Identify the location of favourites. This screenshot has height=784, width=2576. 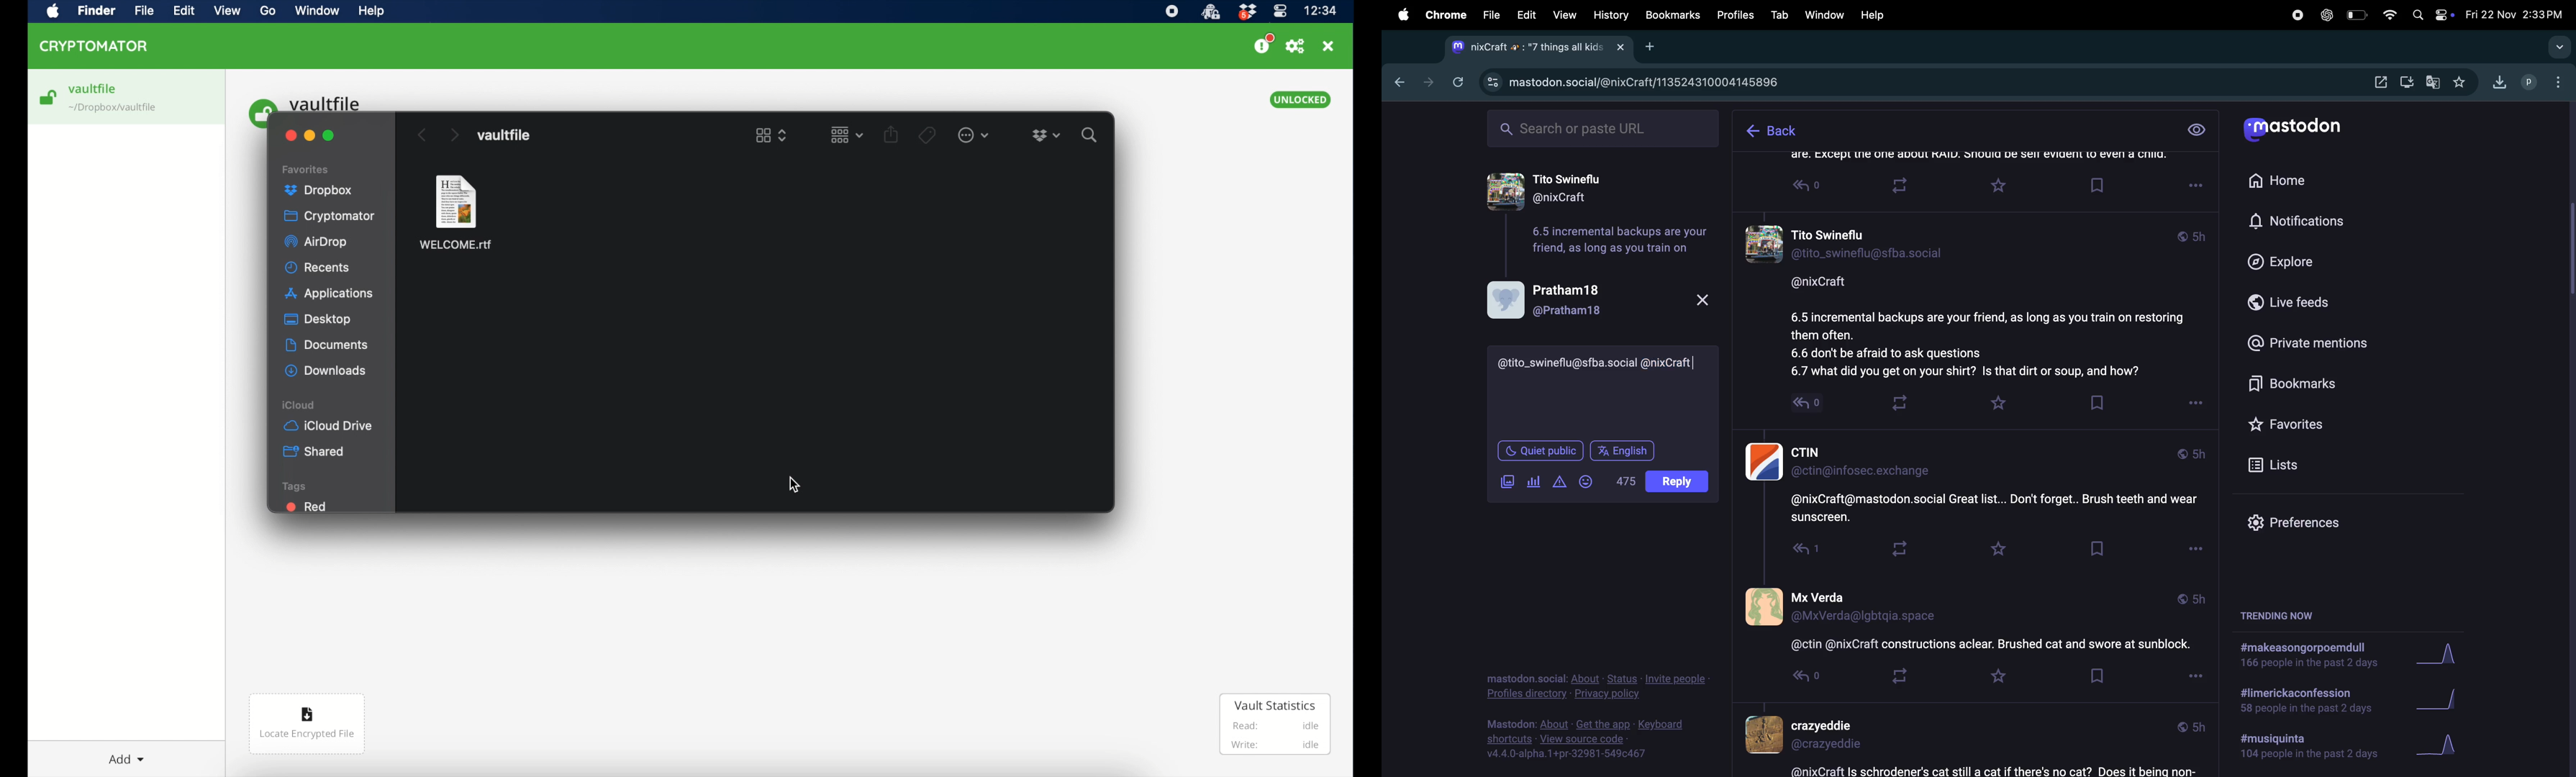
(1997, 404).